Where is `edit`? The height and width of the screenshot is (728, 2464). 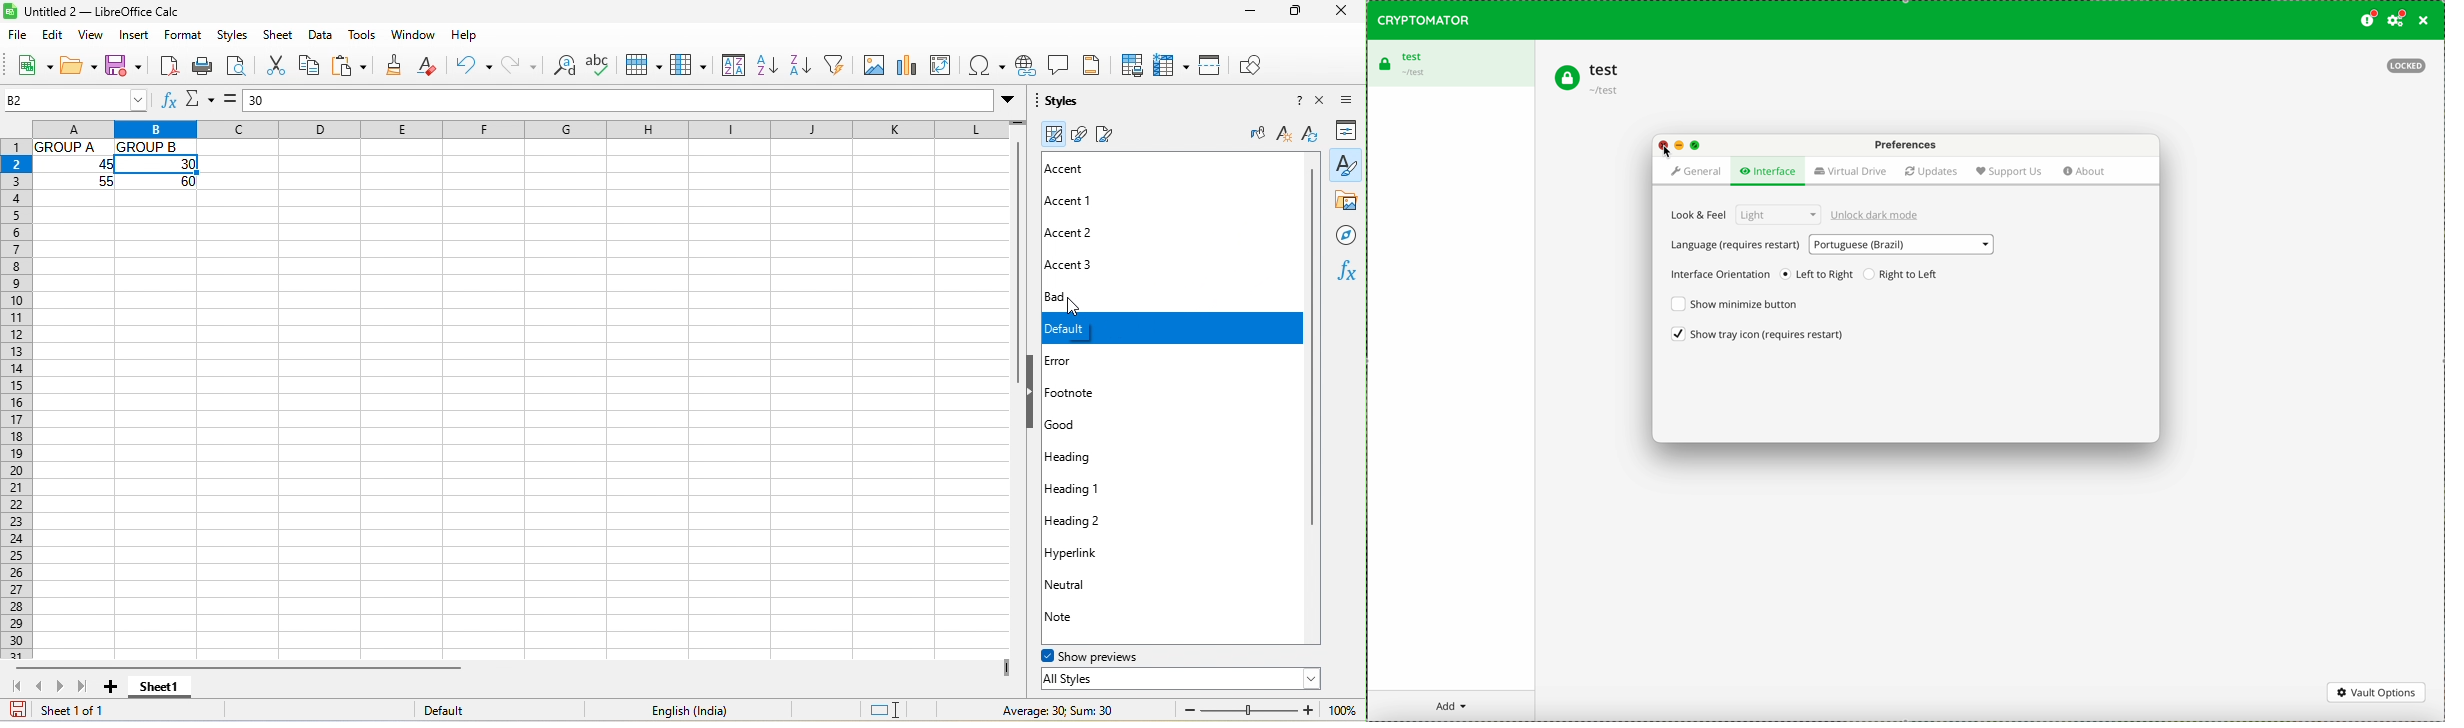 edit is located at coordinates (54, 37).